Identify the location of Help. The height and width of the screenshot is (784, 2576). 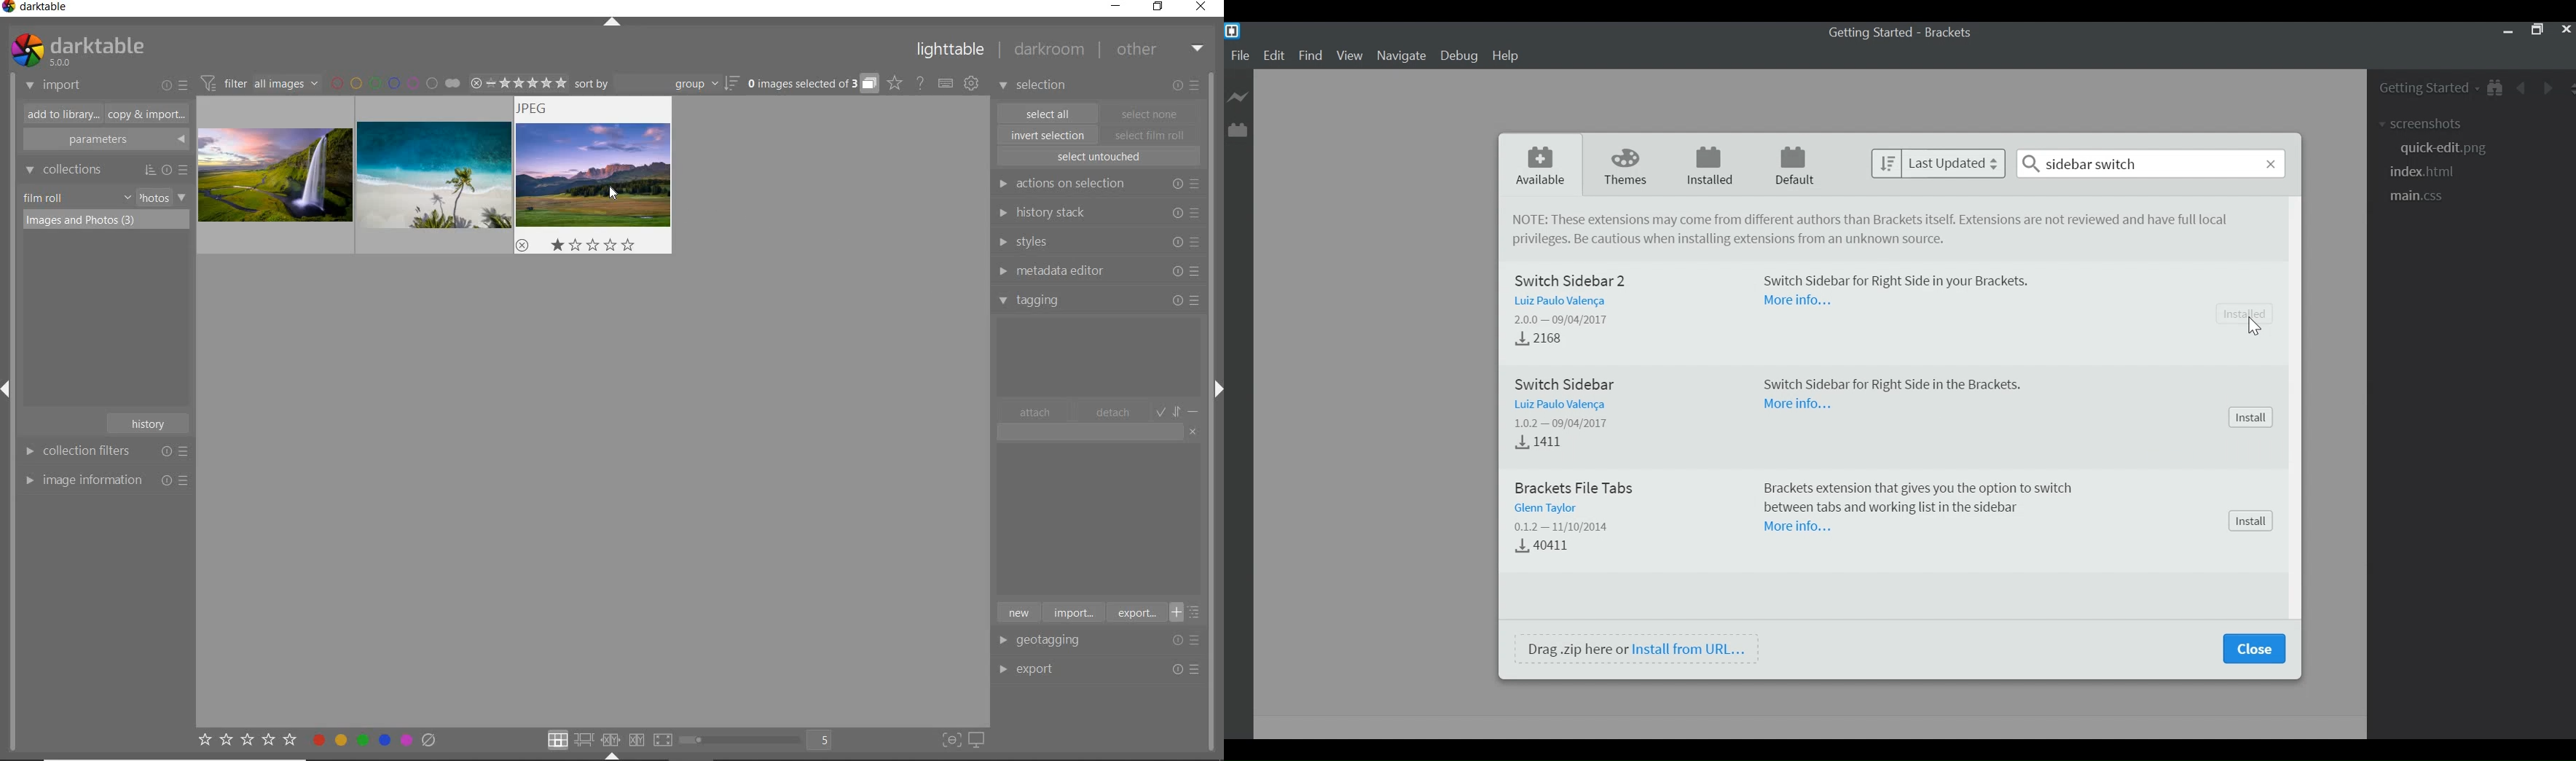
(1508, 56).